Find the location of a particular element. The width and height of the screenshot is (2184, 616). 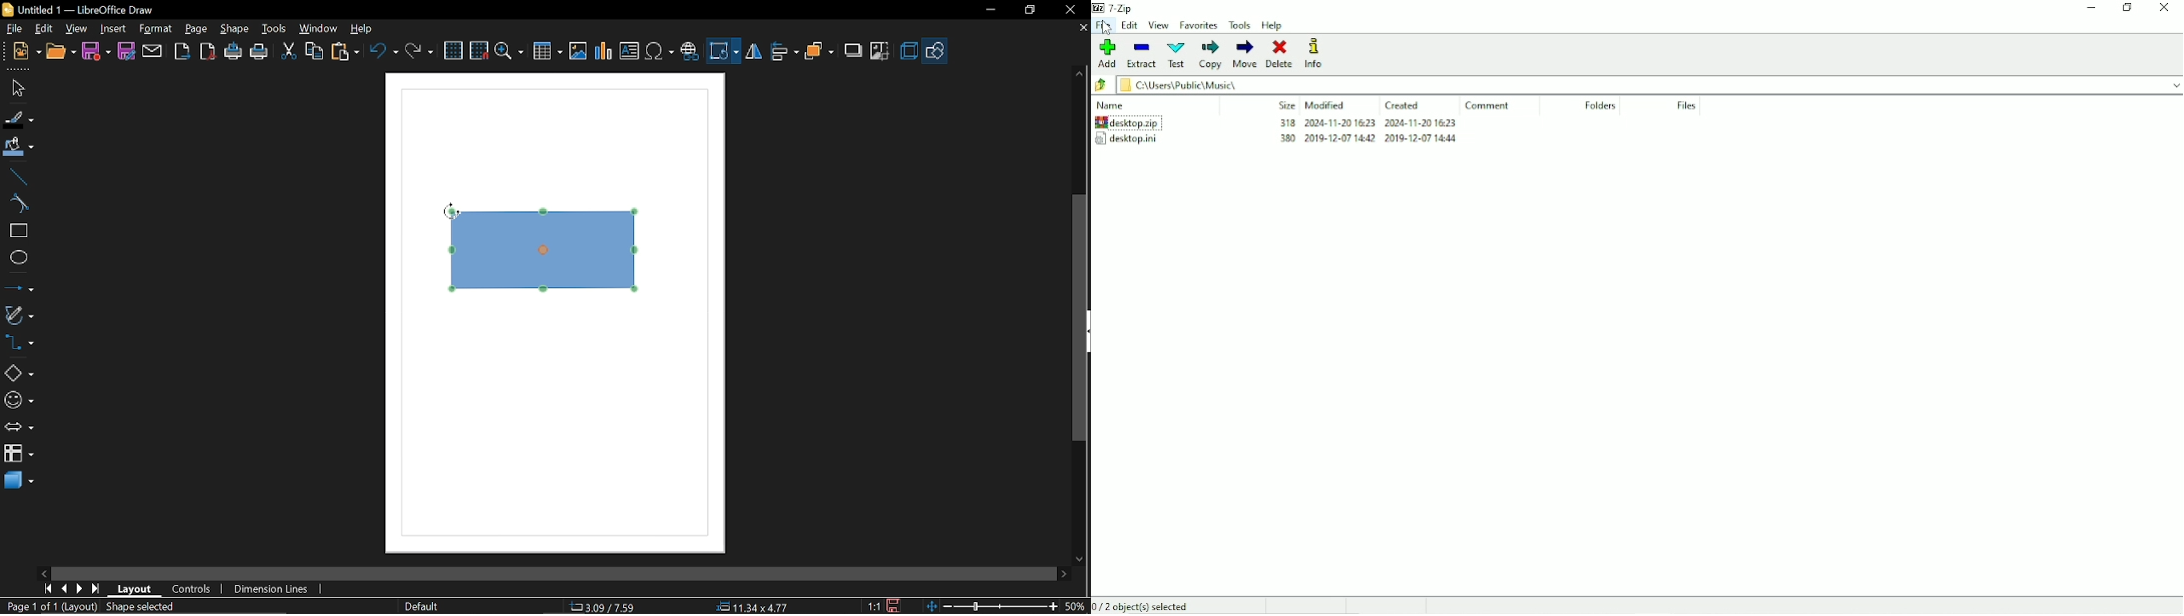

drop down is located at coordinates (2169, 84).